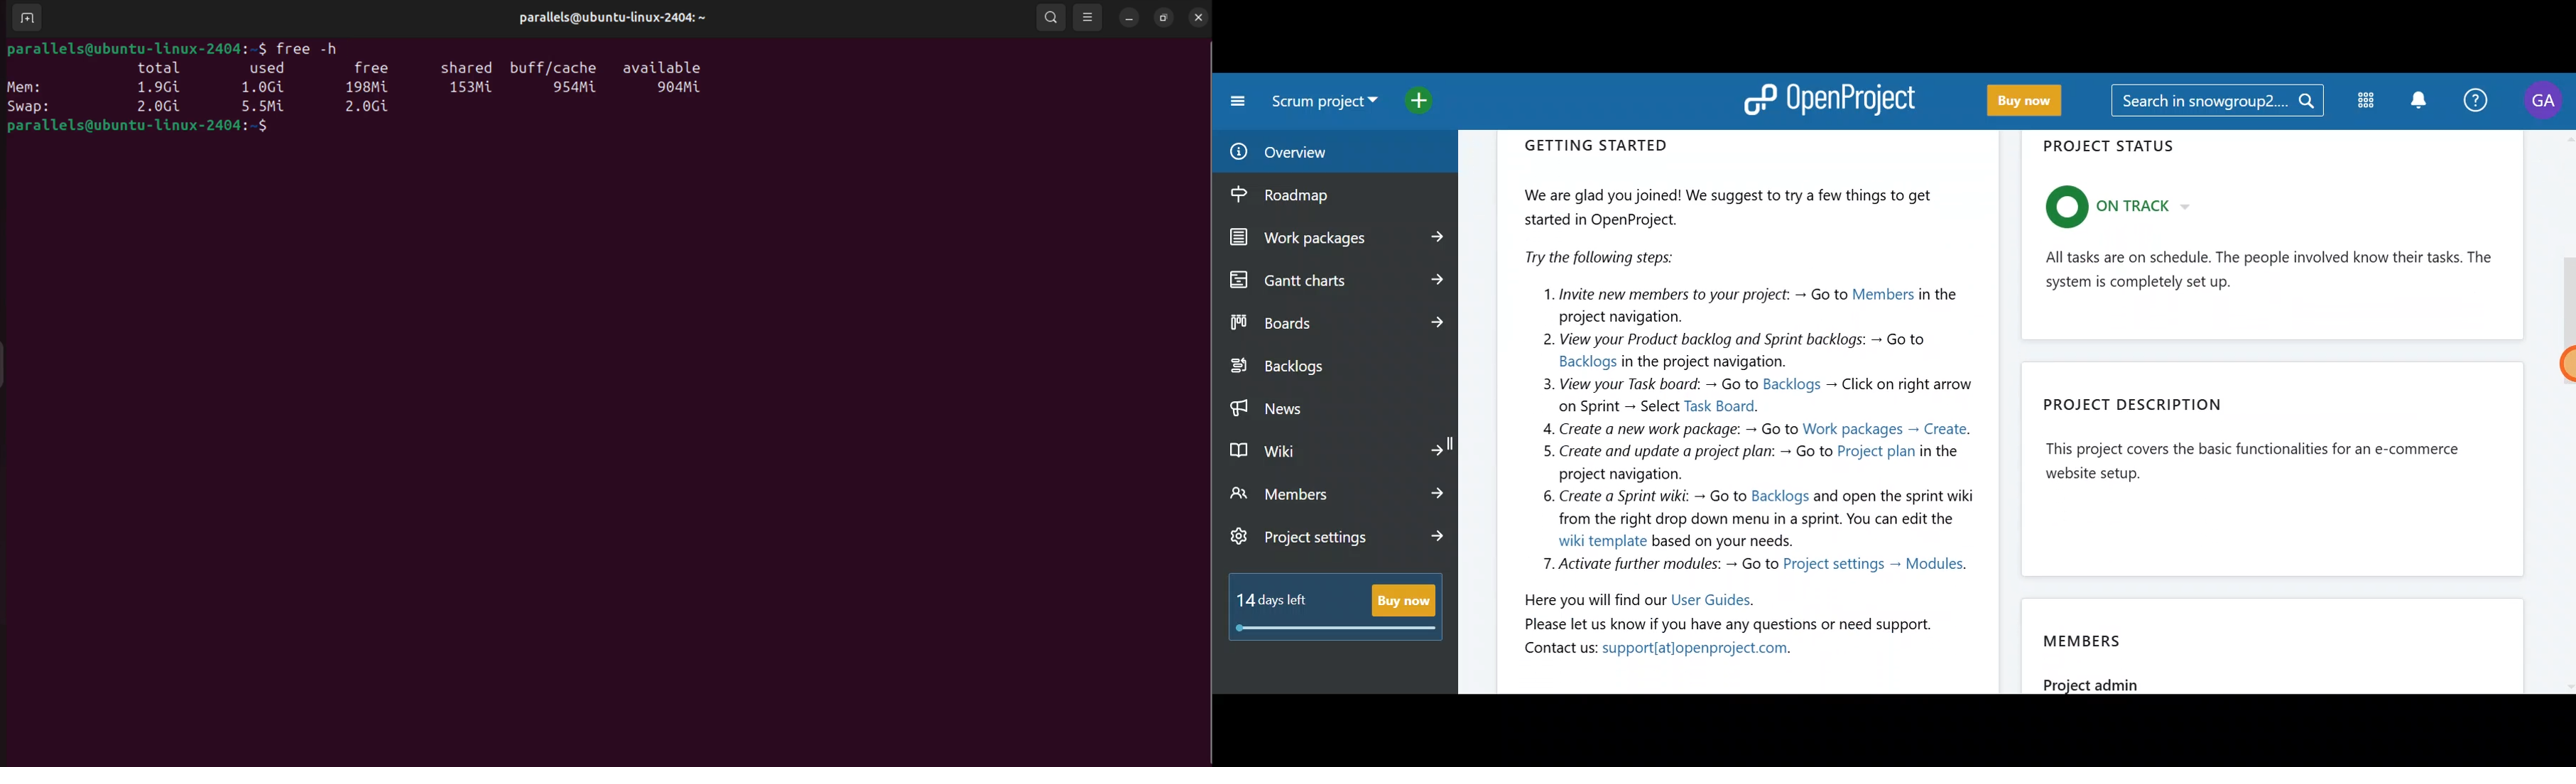 This screenshot has height=784, width=2576. Describe the element at coordinates (2277, 641) in the screenshot. I see `Members` at that location.